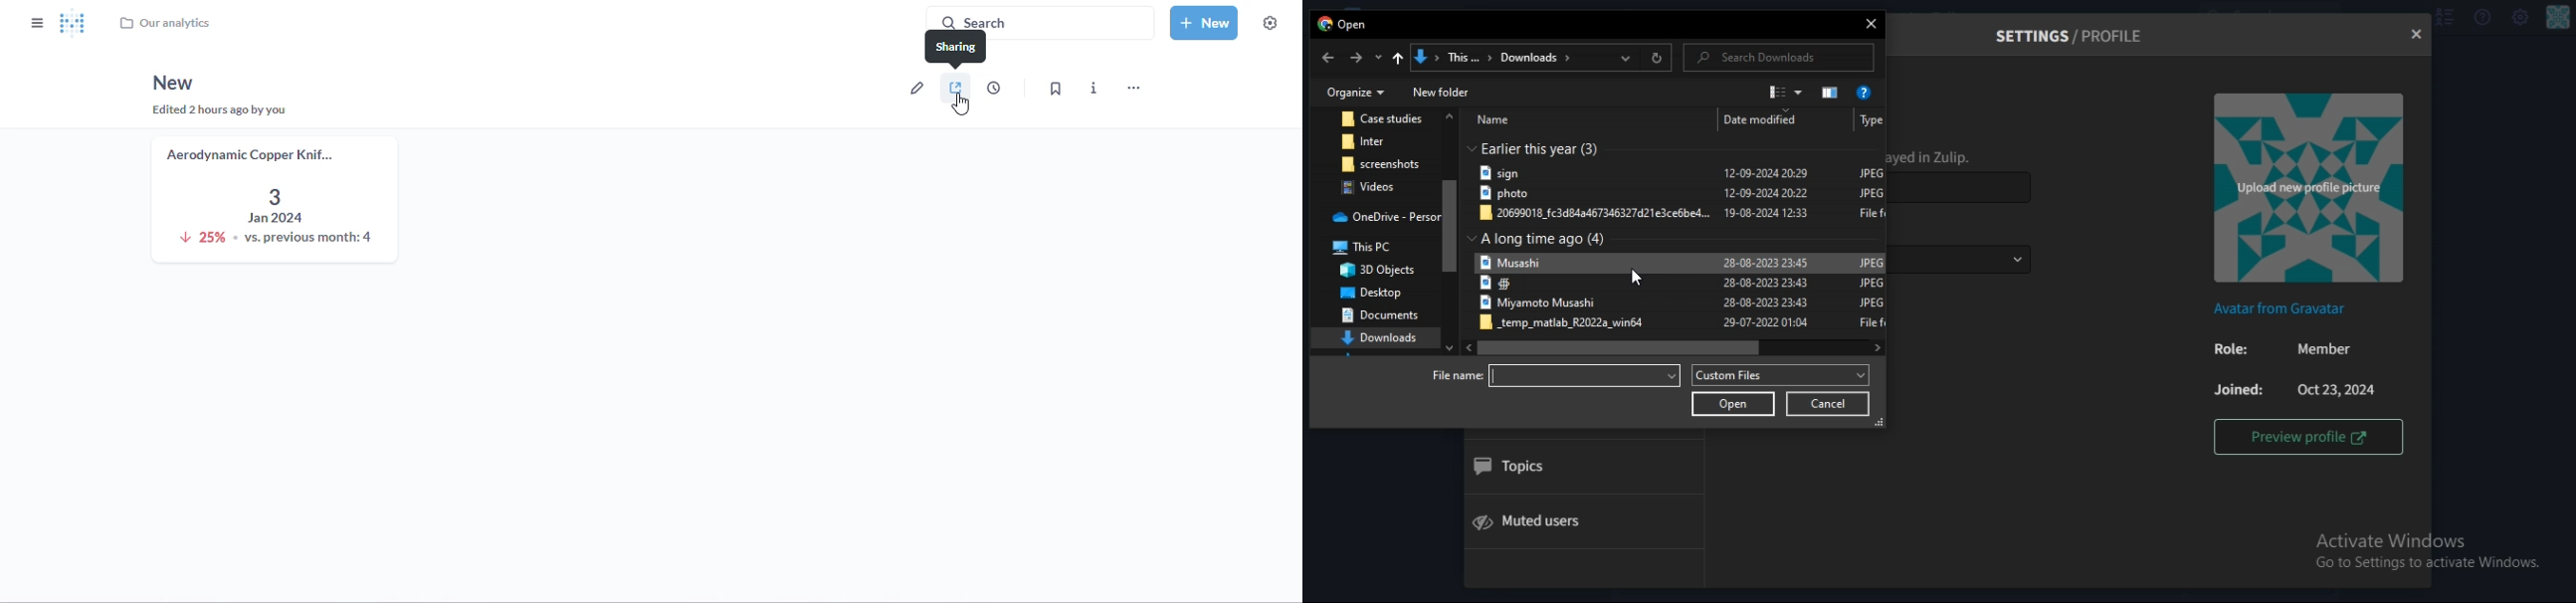 Image resolution: width=2576 pixels, height=616 pixels. What do you see at coordinates (1873, 26) in the screenshot?
I see `close` at bounding box center [1873, 26].